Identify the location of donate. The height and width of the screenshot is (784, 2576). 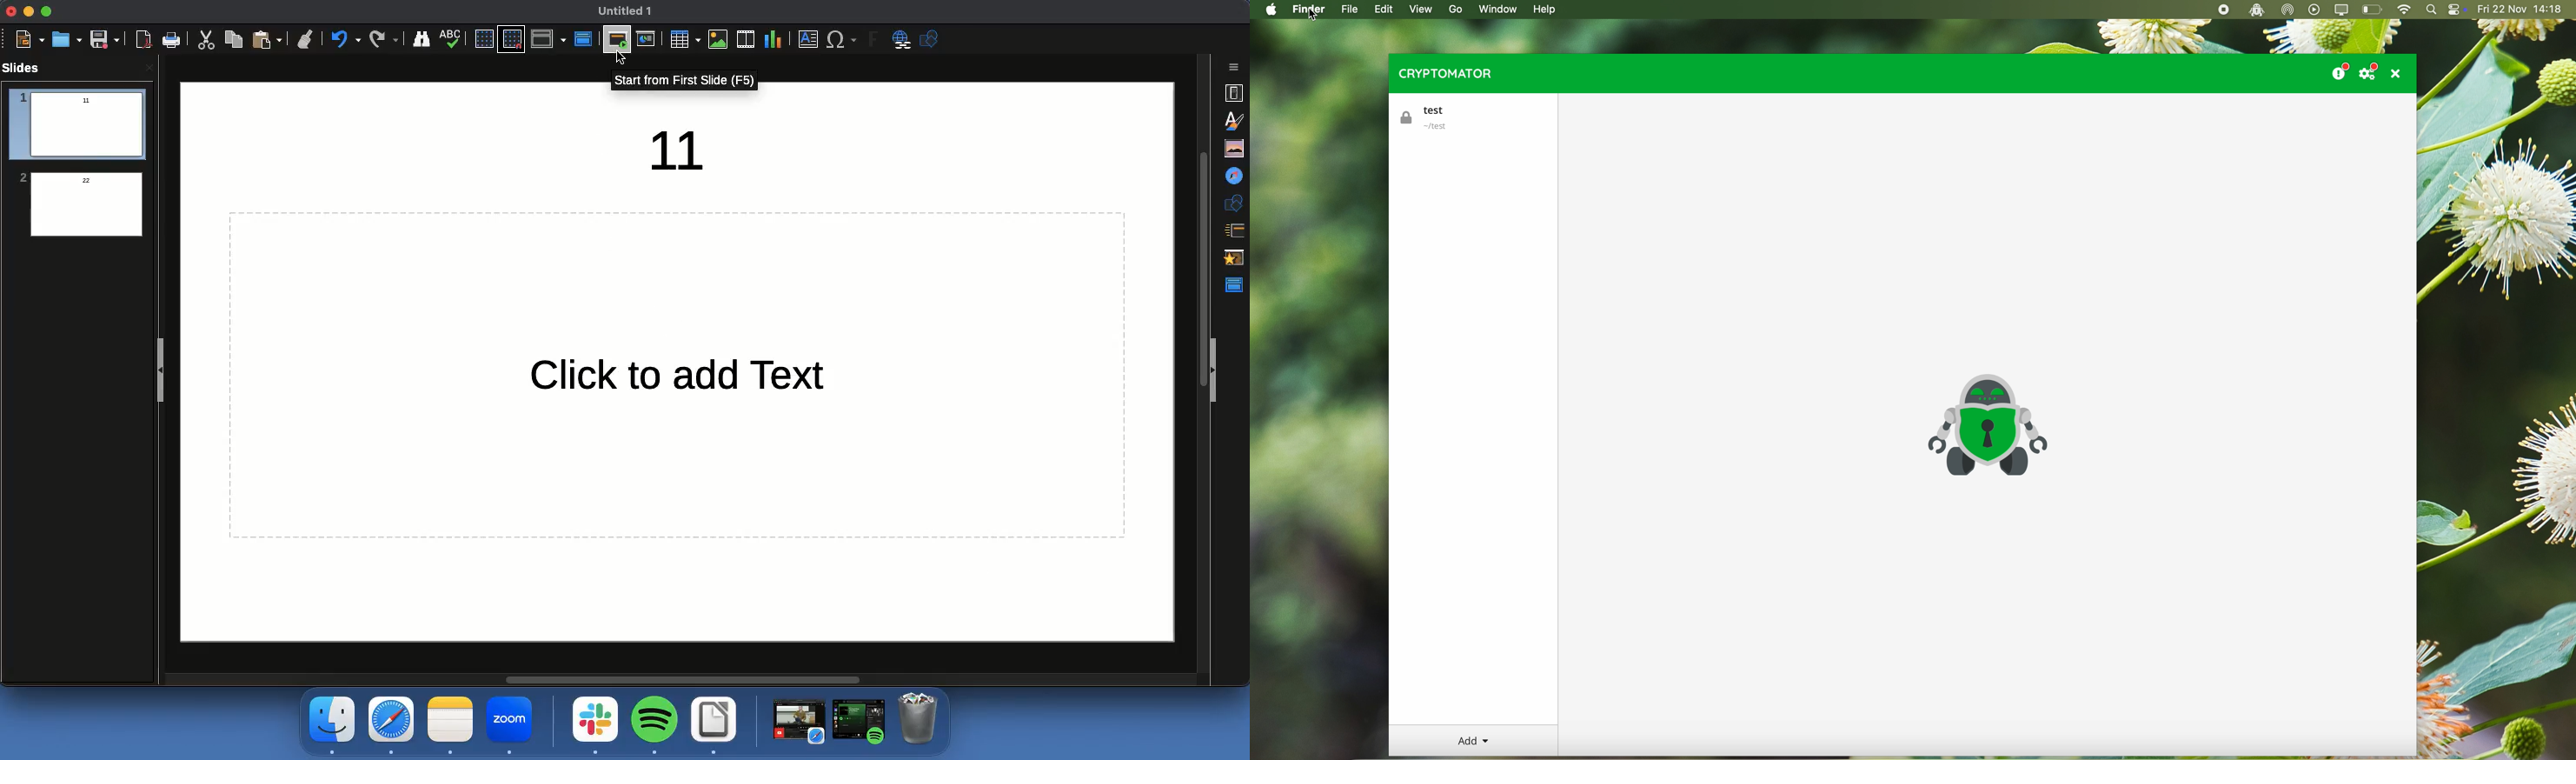
(2339, 70).